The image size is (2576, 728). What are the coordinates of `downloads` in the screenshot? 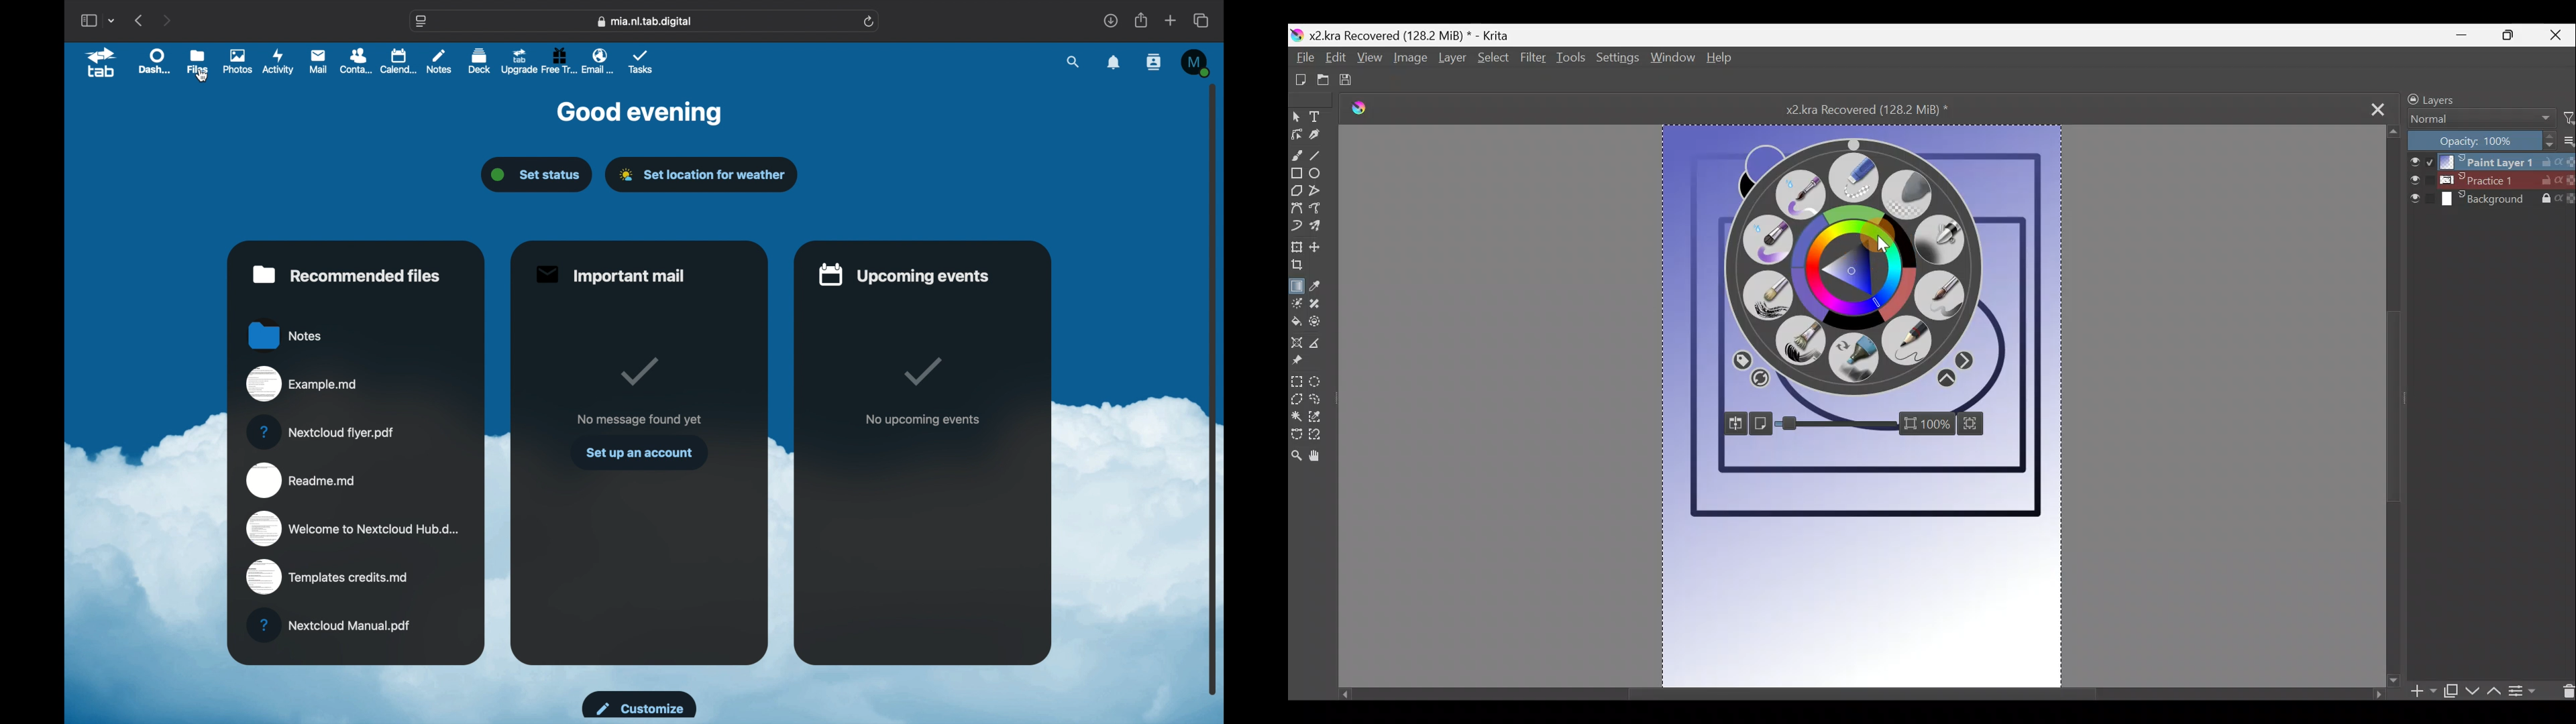 It's located at (1110, 20).